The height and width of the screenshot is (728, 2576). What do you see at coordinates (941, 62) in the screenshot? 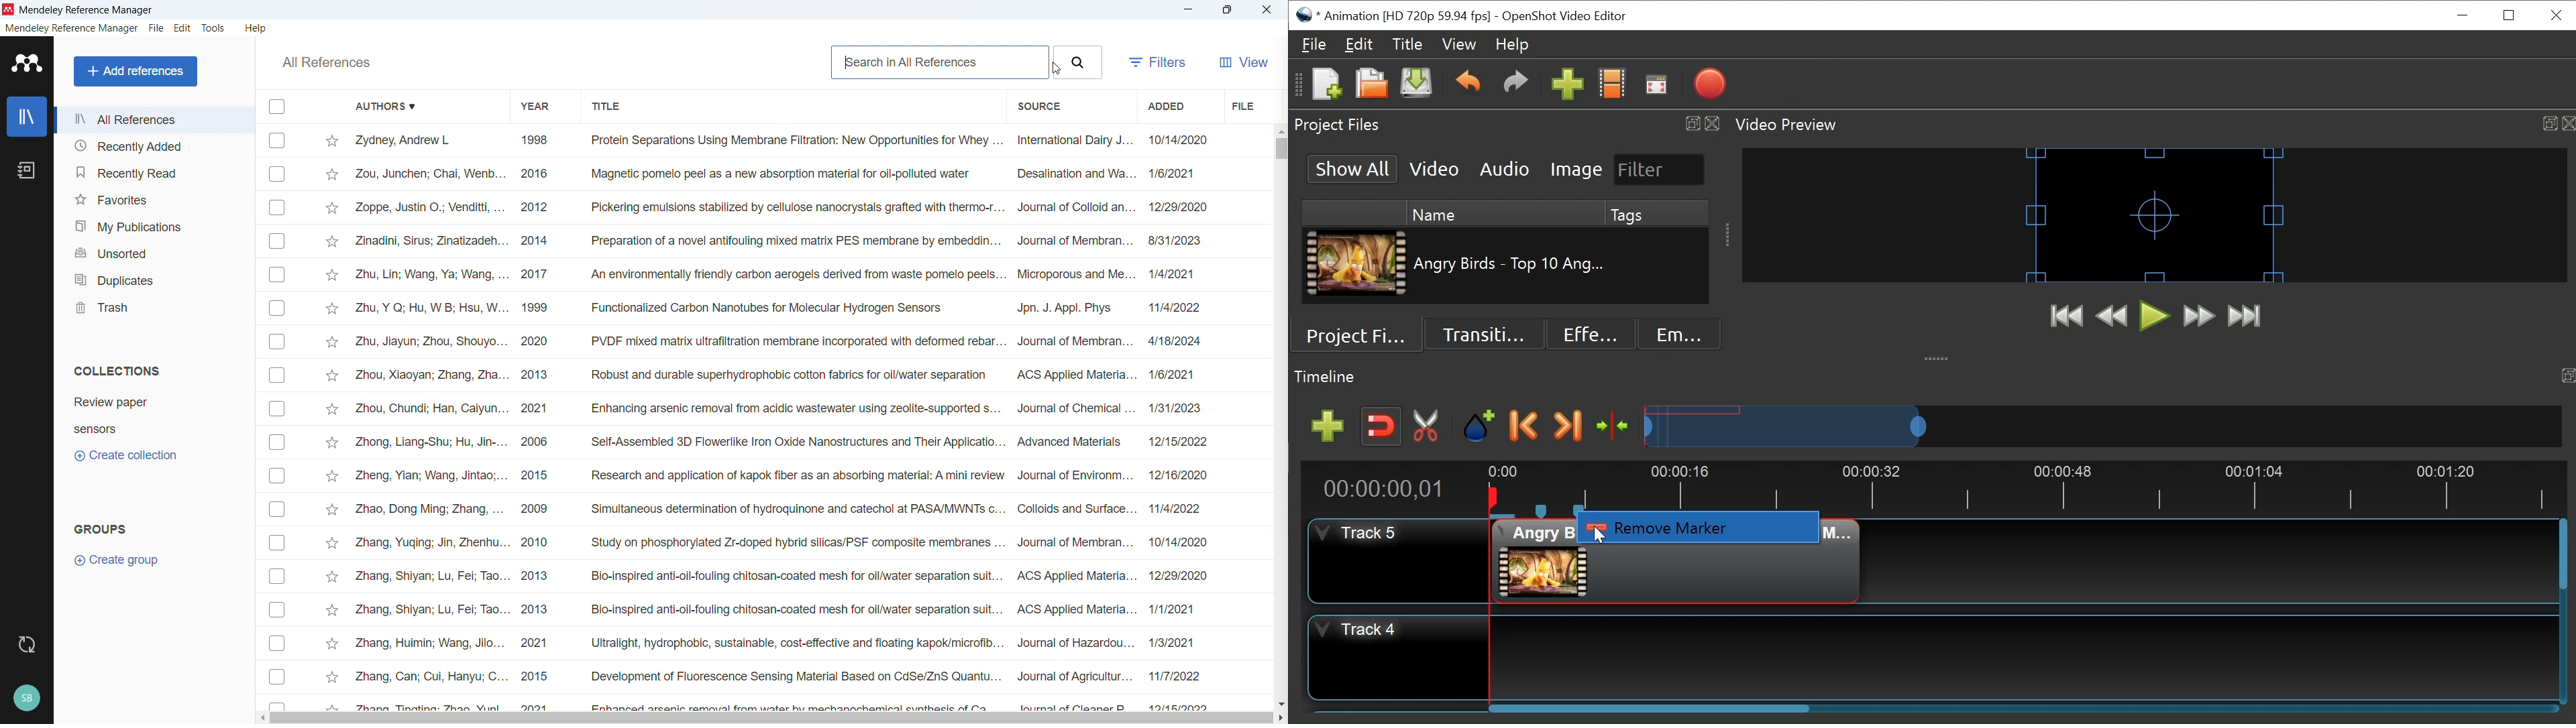
I see `enter search string ` at bounding box center [941, 62].